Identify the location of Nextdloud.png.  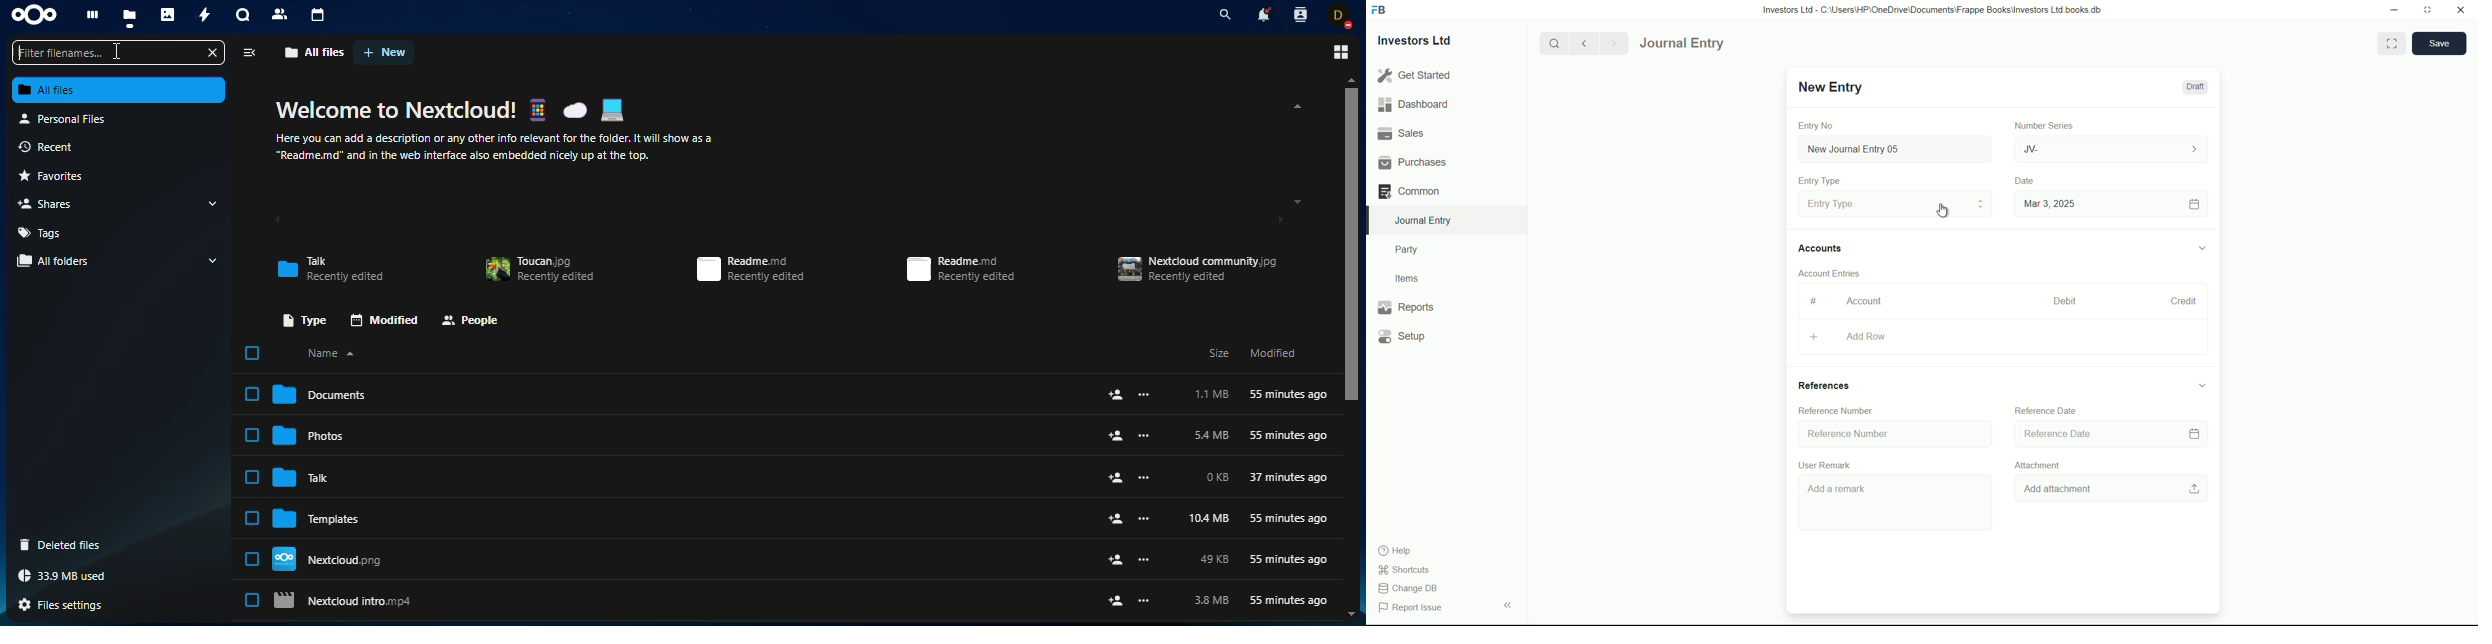
(682, 558).